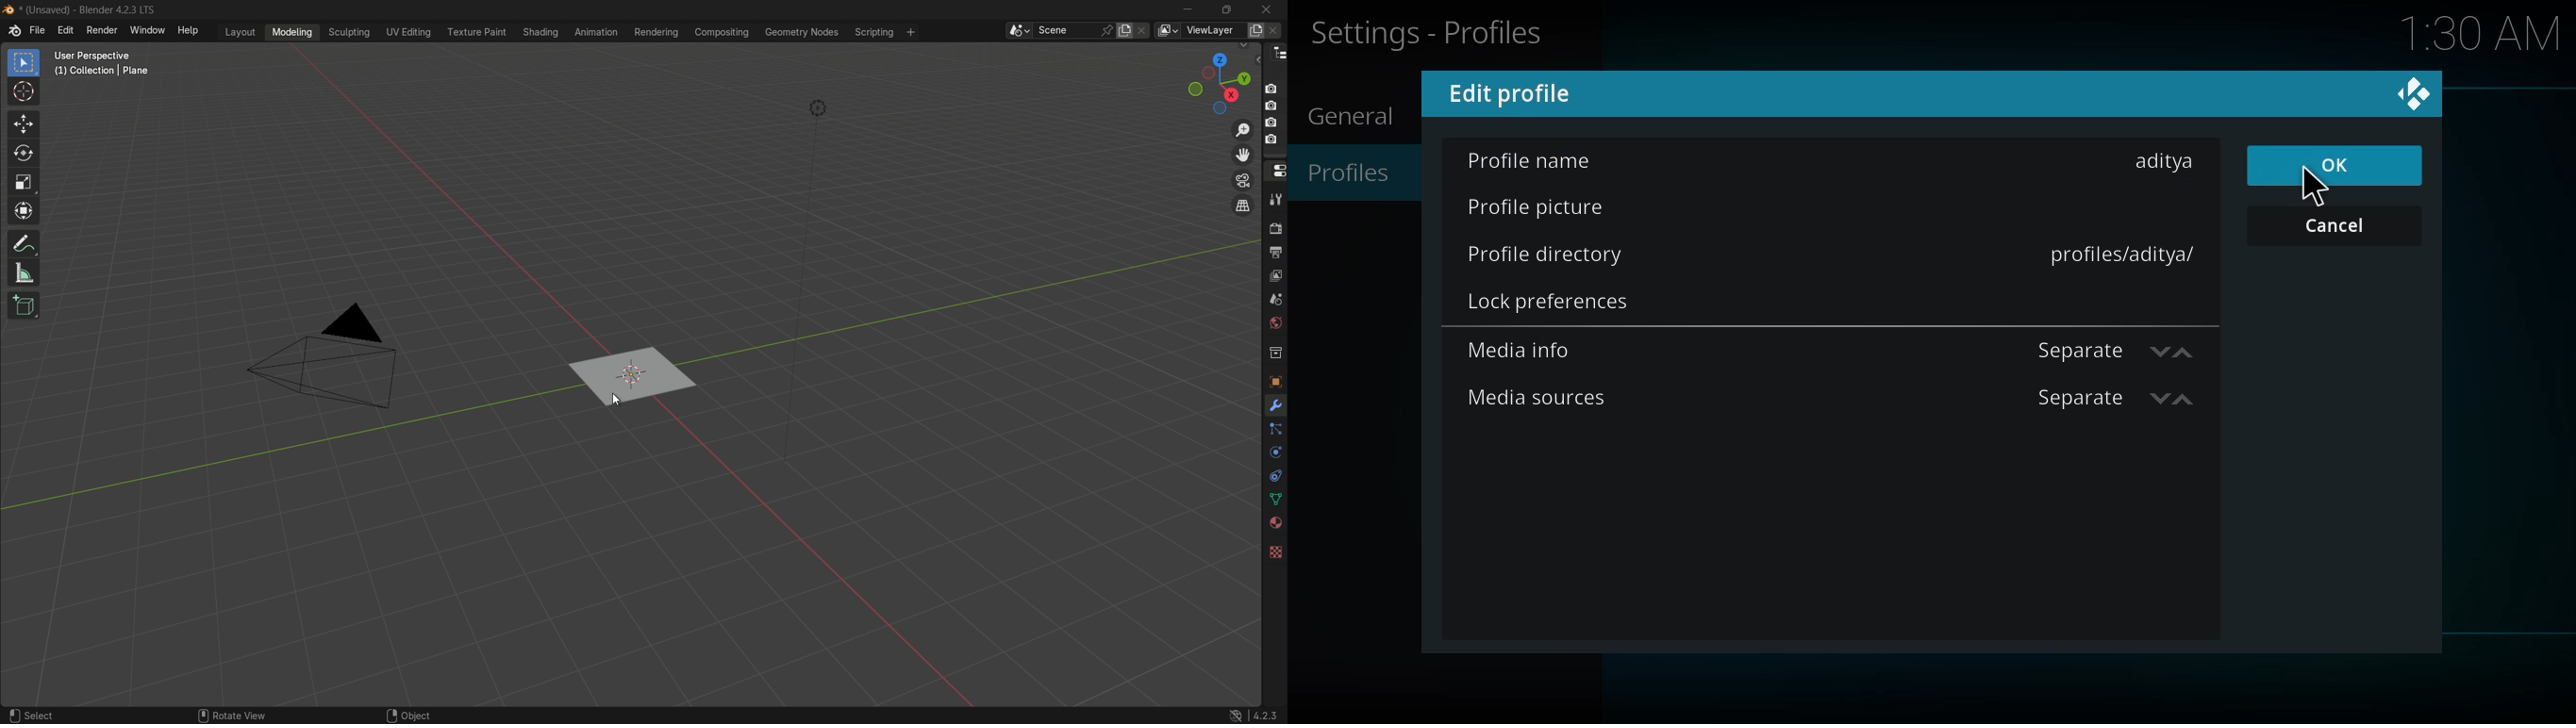 This screenshot has height=728, width=2576. I want to click on general, so click(1361, 118).